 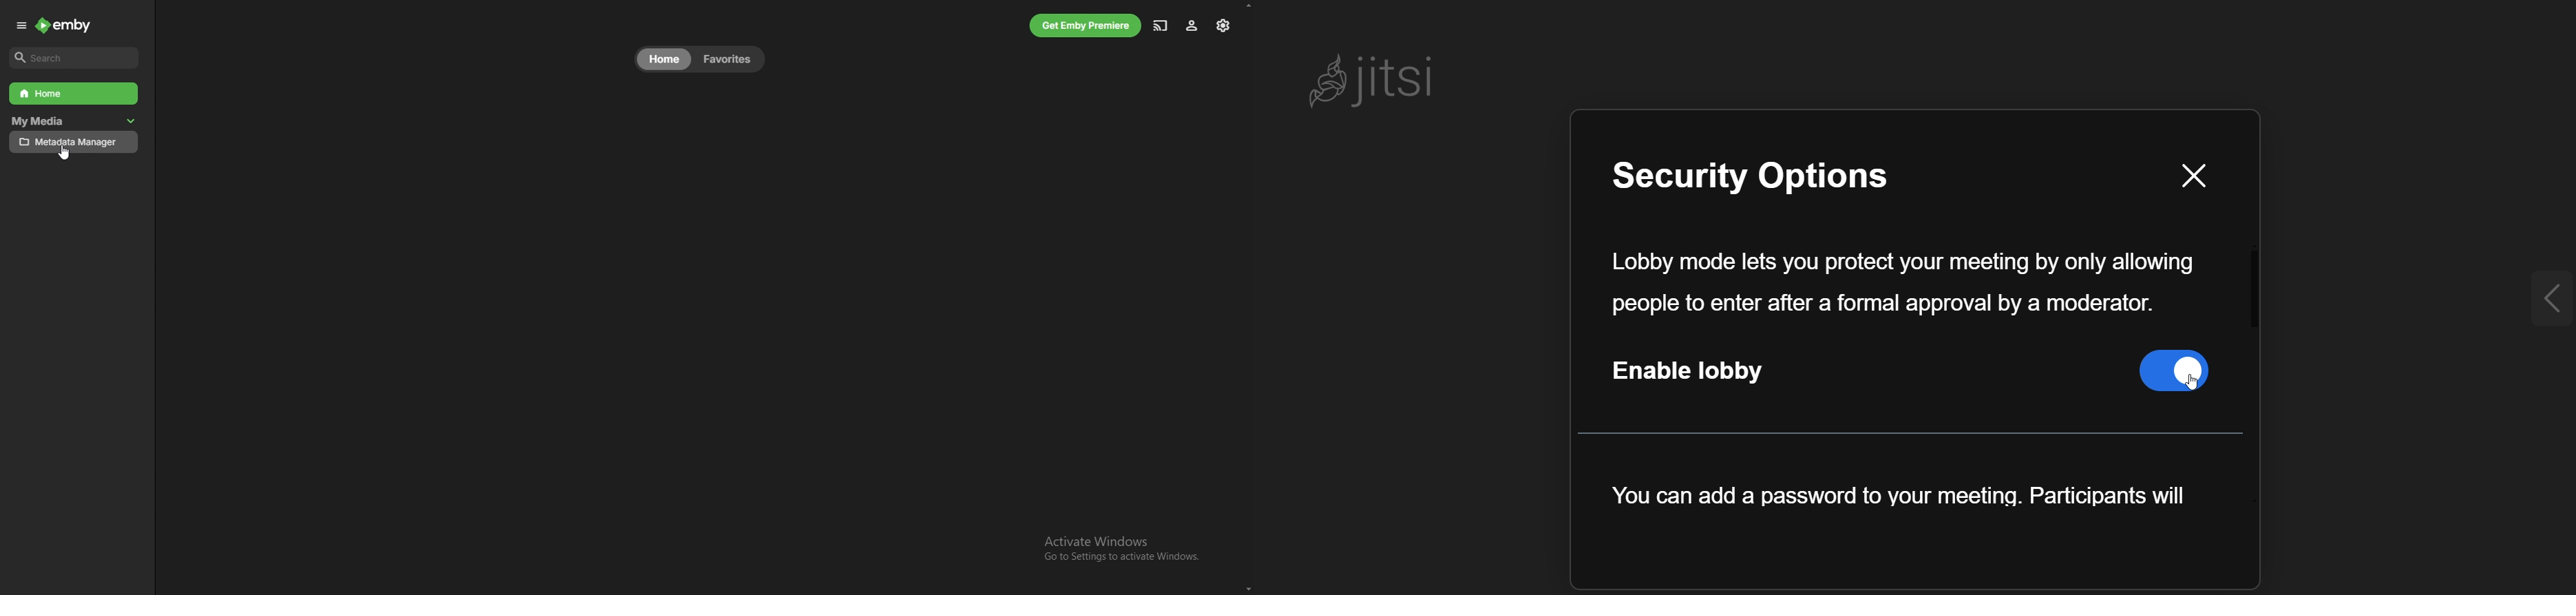 I want to click on You can add a password to your meeting. Participants will, so click(x=1899, y=498).